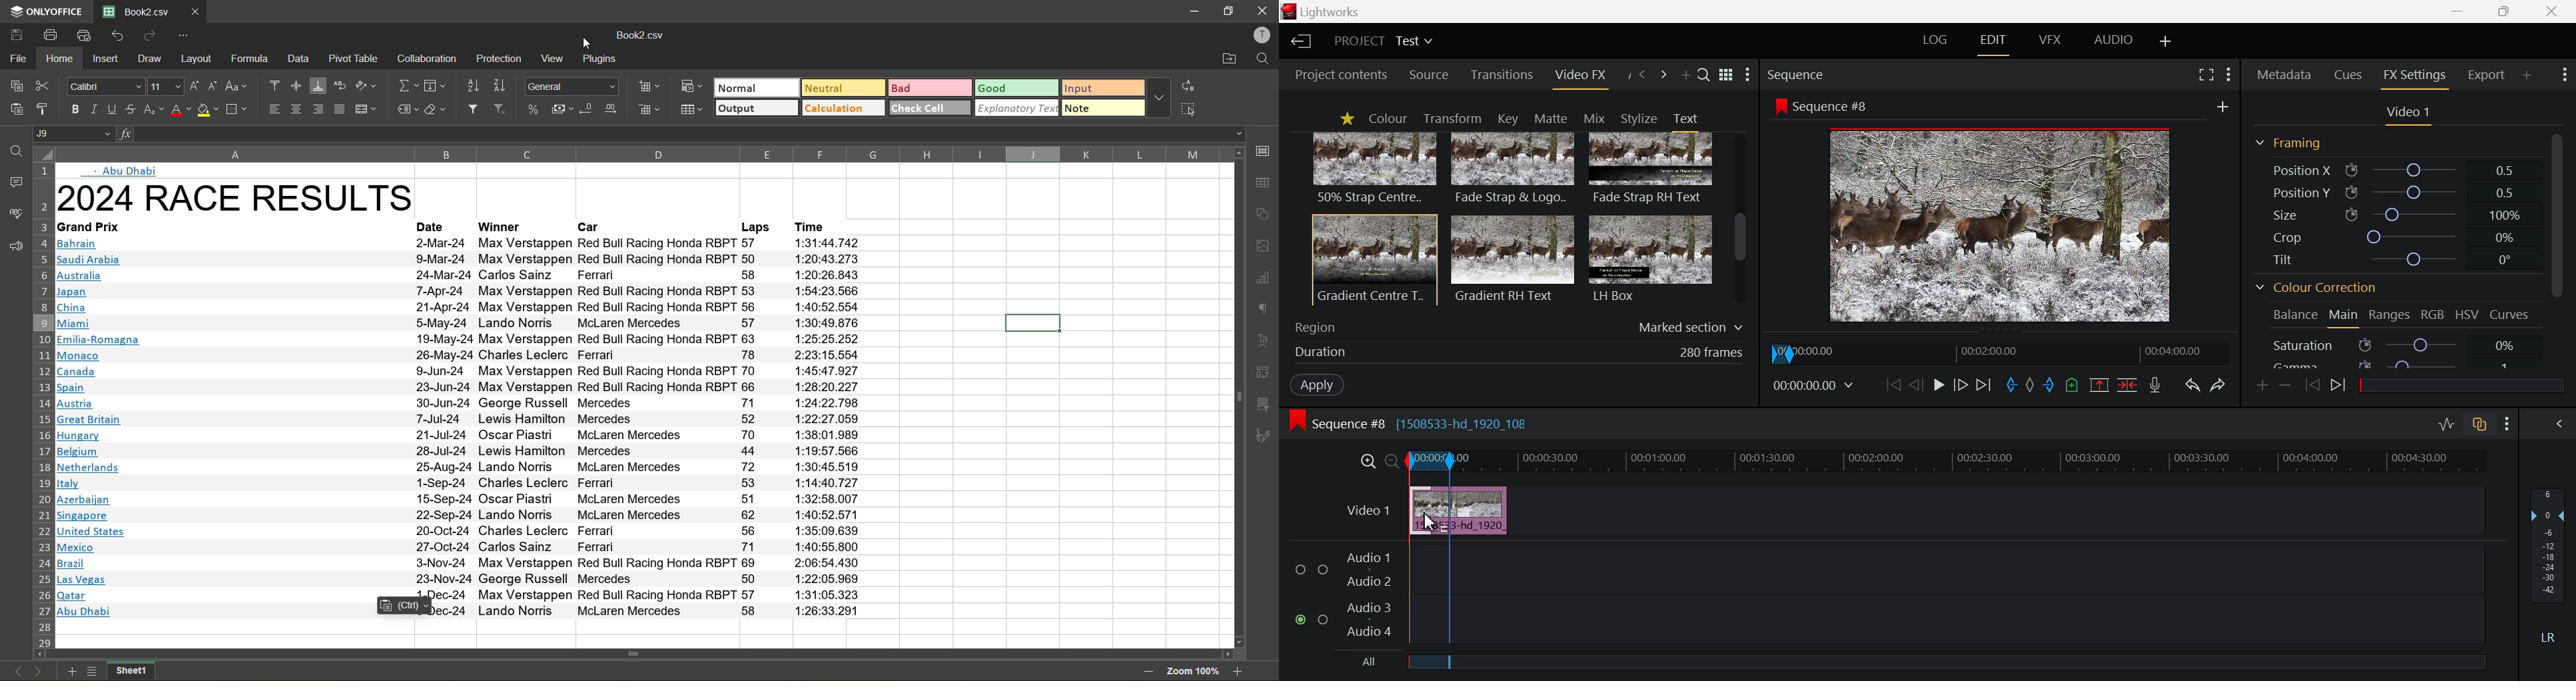 This screenshot has height=700, width=2576. I want to click on winner, so click(504, 226).